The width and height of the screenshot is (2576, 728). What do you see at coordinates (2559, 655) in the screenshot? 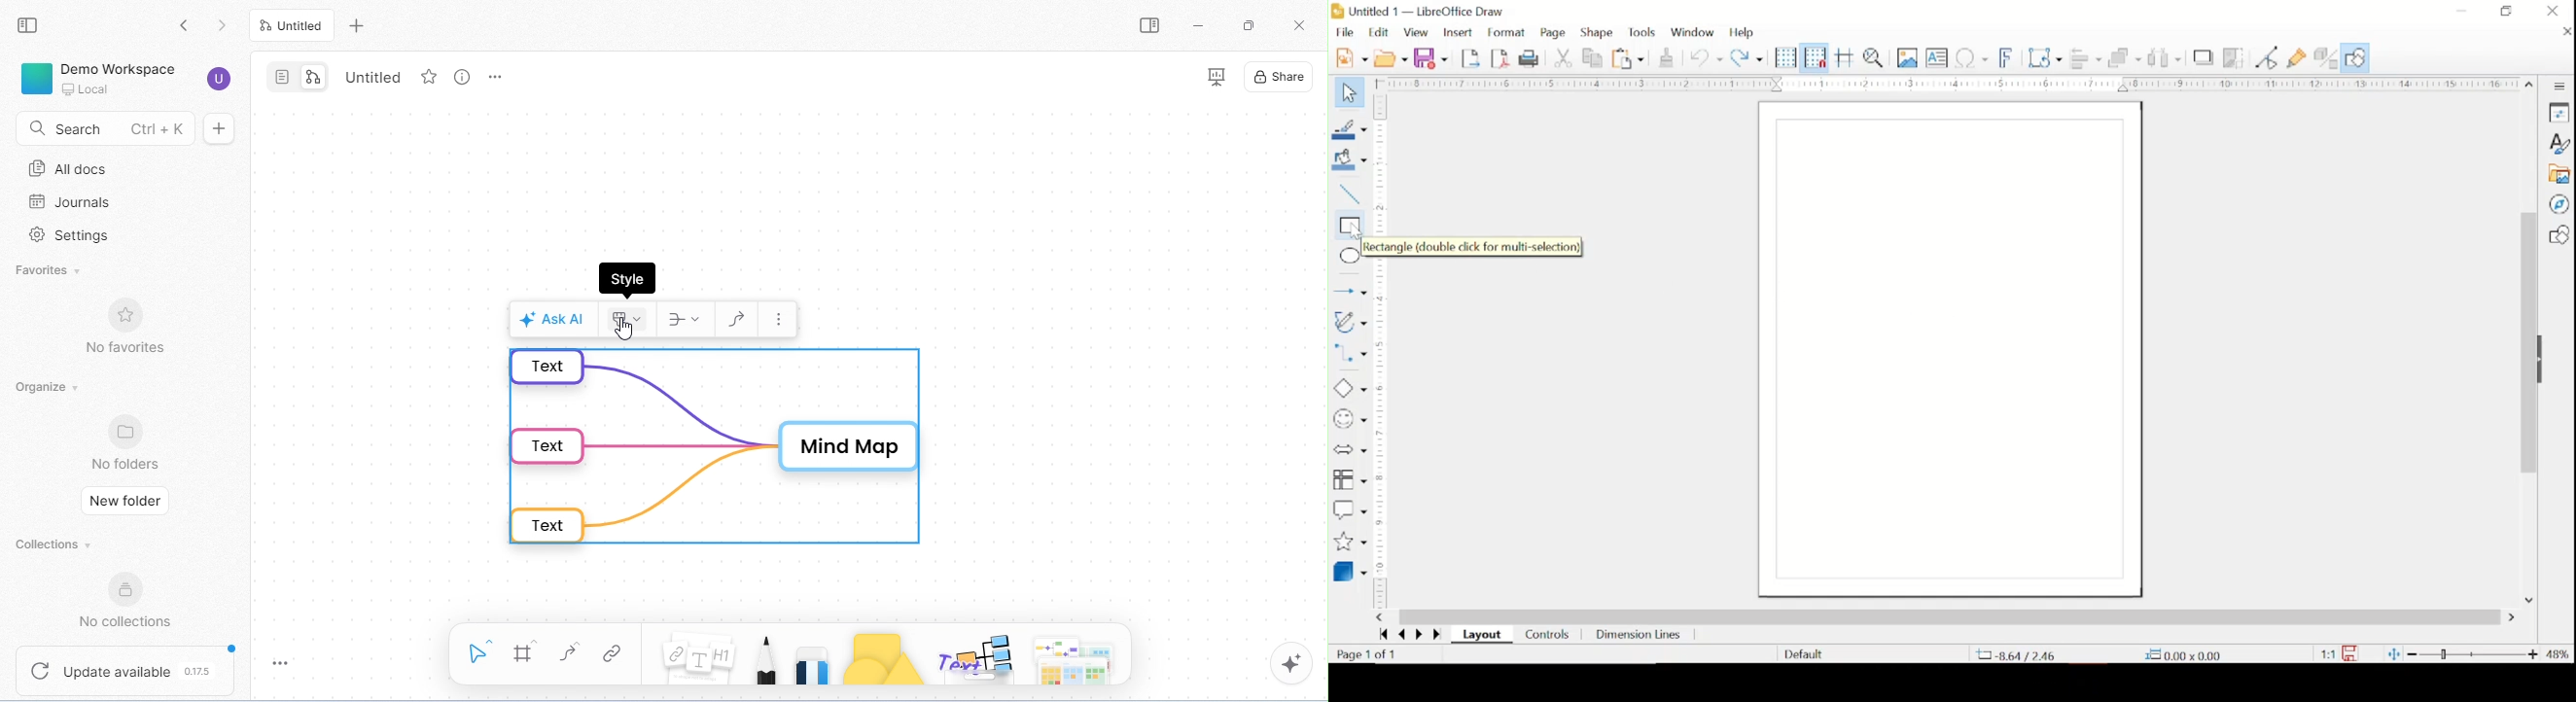
I see `zoom level` at bounding box center [2559, 655].